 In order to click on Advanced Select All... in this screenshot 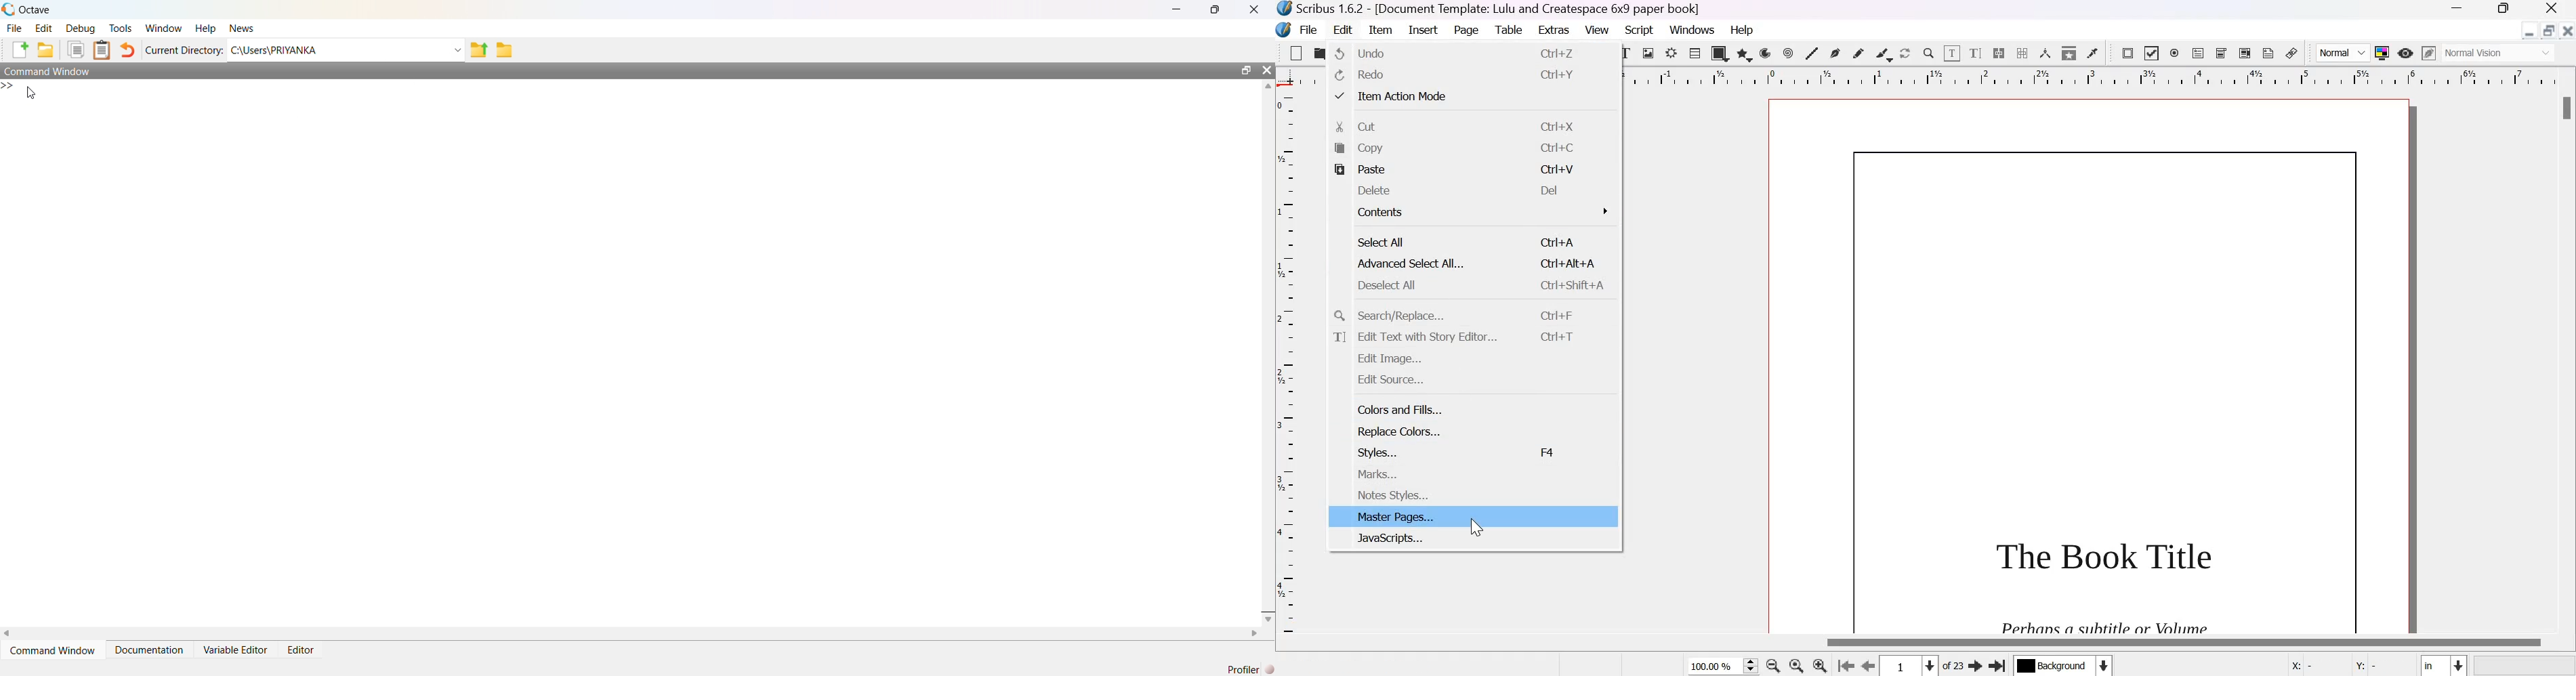, I will do `click(1481, 262)`.